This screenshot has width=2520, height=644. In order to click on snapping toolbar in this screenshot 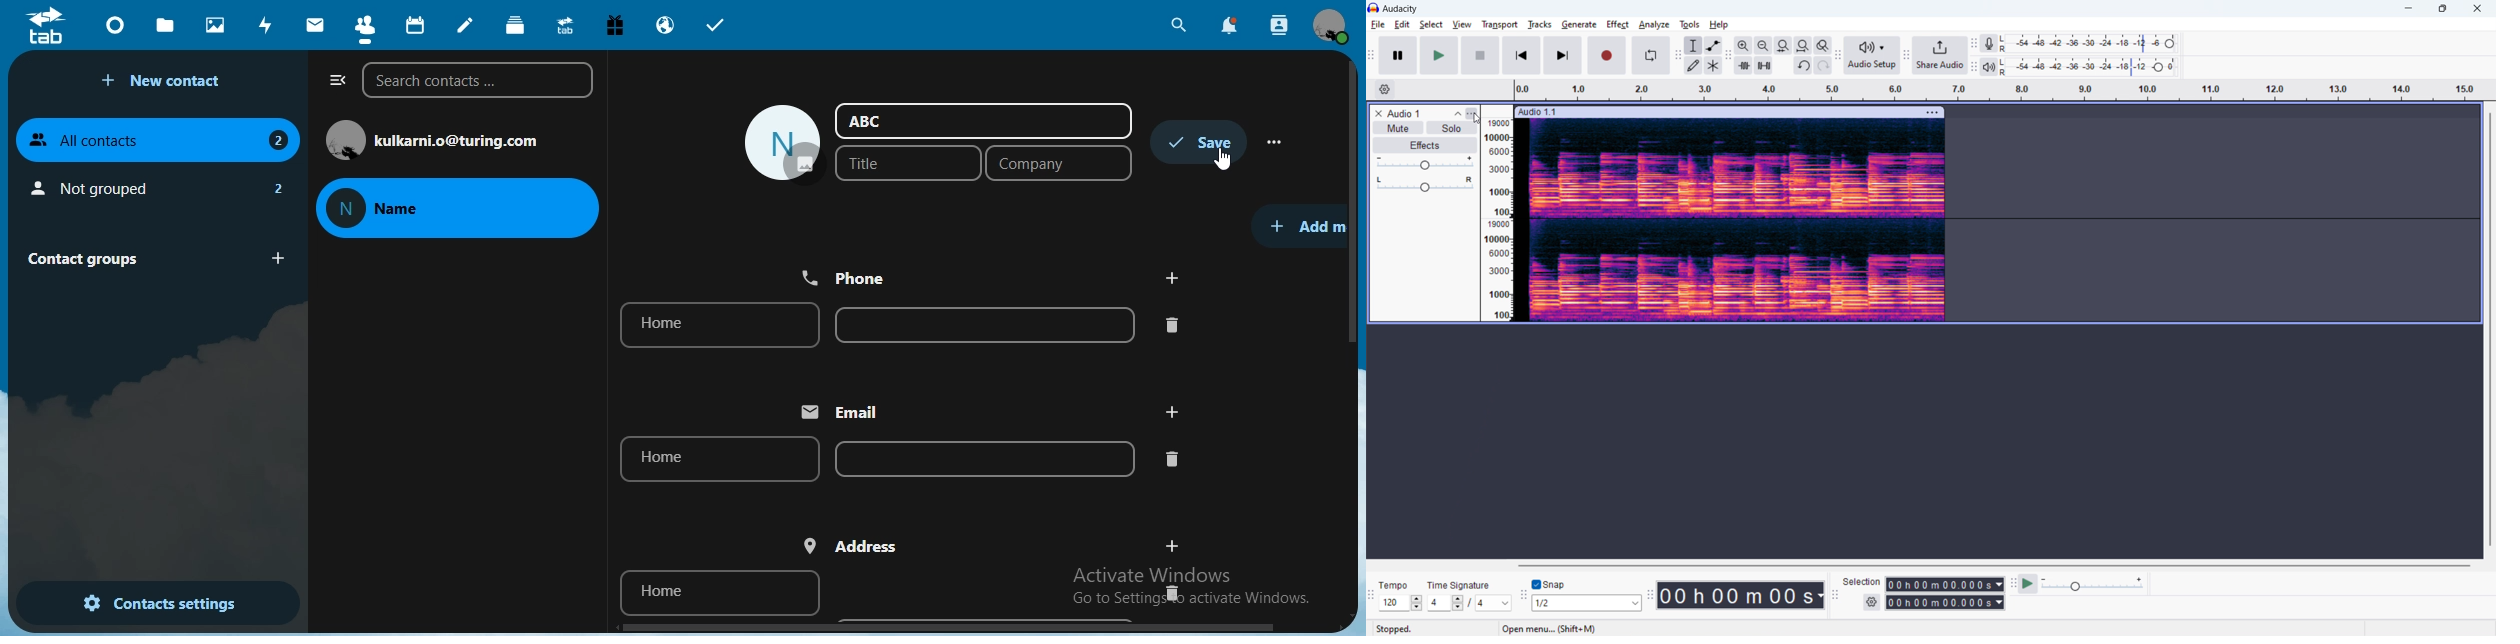, I will do `click(1524, 595)`.